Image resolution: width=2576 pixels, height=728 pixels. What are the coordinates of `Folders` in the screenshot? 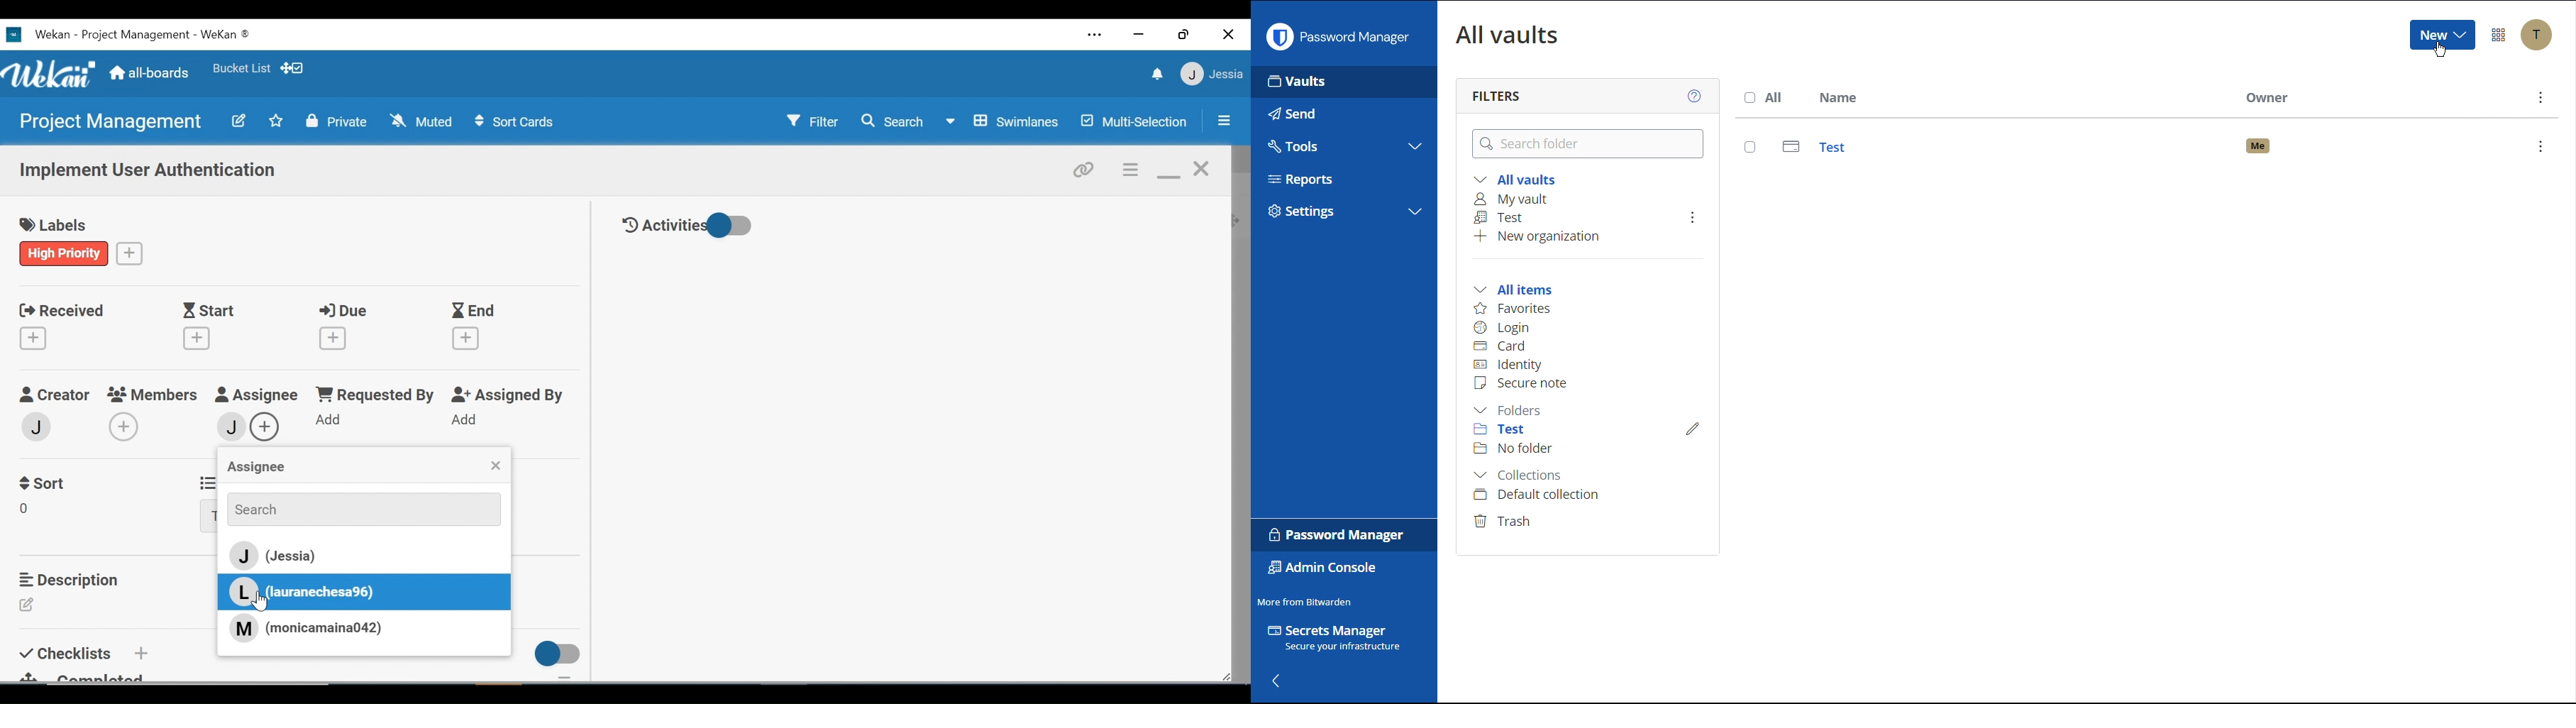 It's located at (1516, 410).